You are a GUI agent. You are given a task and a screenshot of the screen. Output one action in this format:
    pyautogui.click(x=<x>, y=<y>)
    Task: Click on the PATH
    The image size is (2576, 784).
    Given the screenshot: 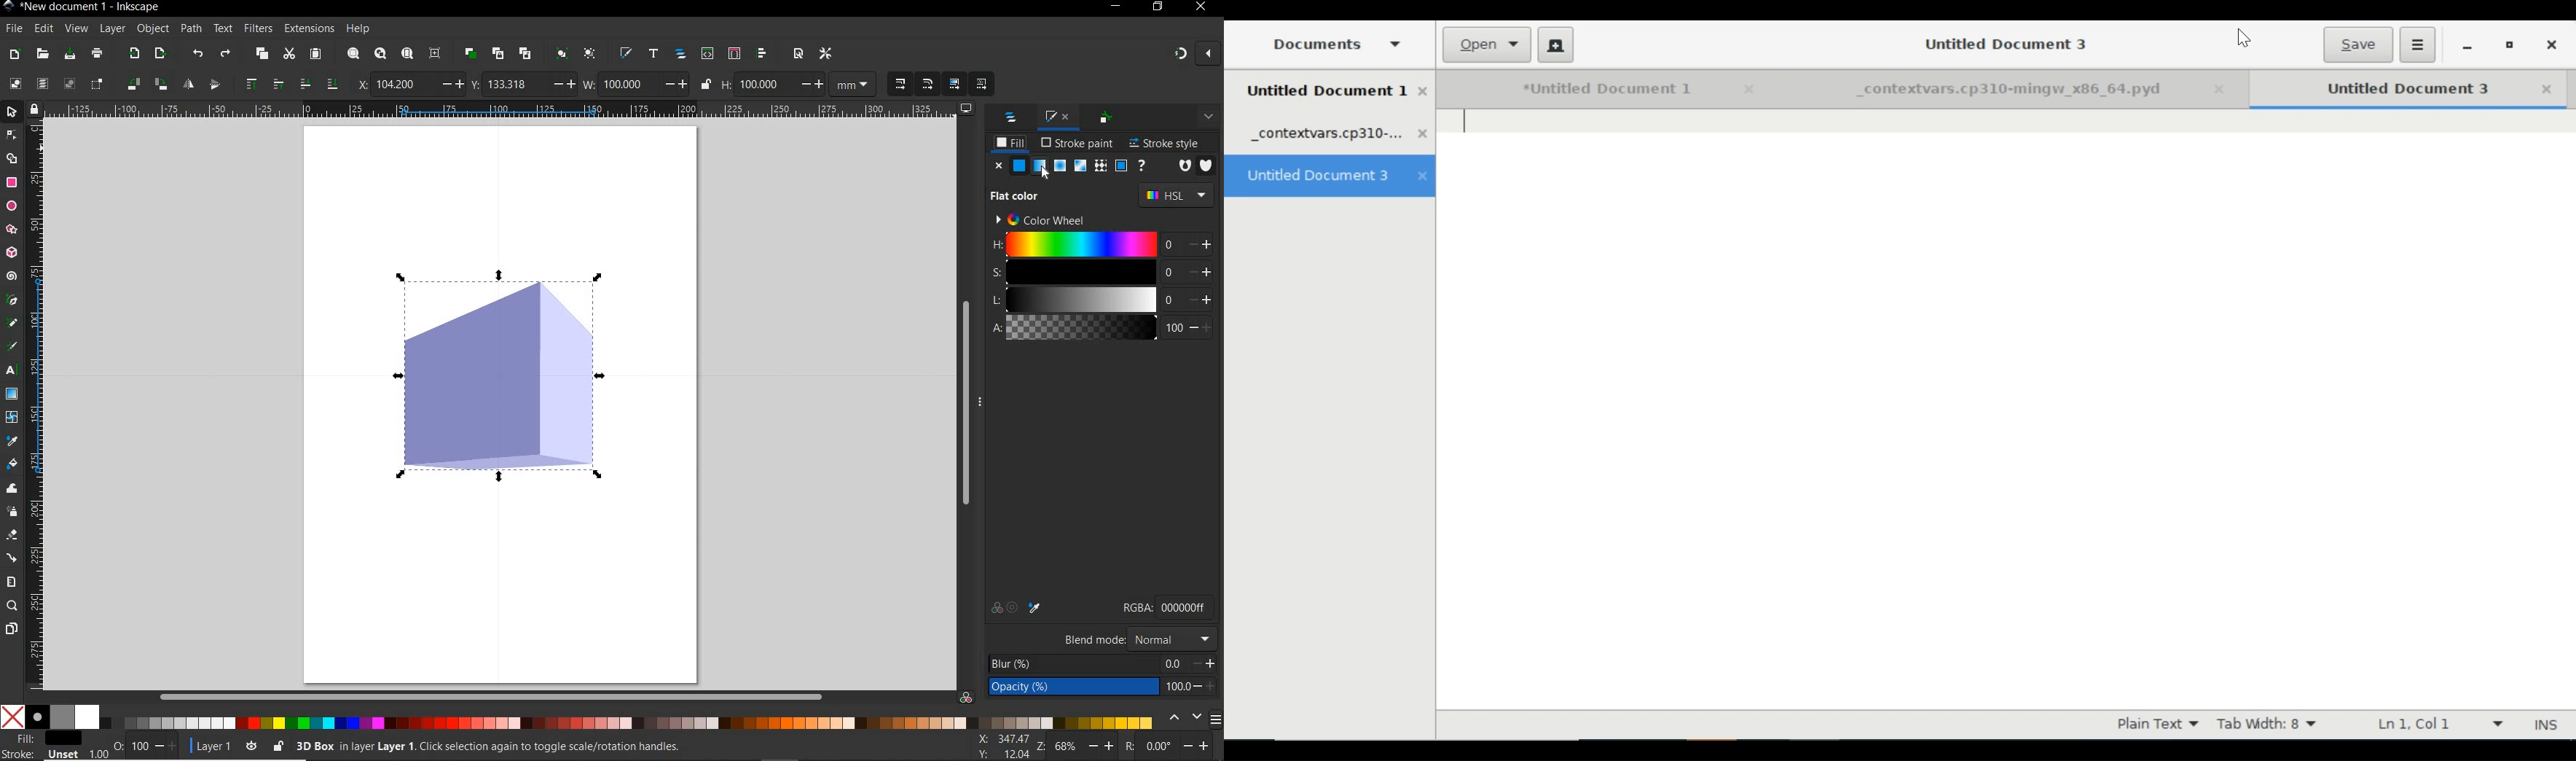 What is the action you would take?
    pyautogui.click(x=192, y=29)
    